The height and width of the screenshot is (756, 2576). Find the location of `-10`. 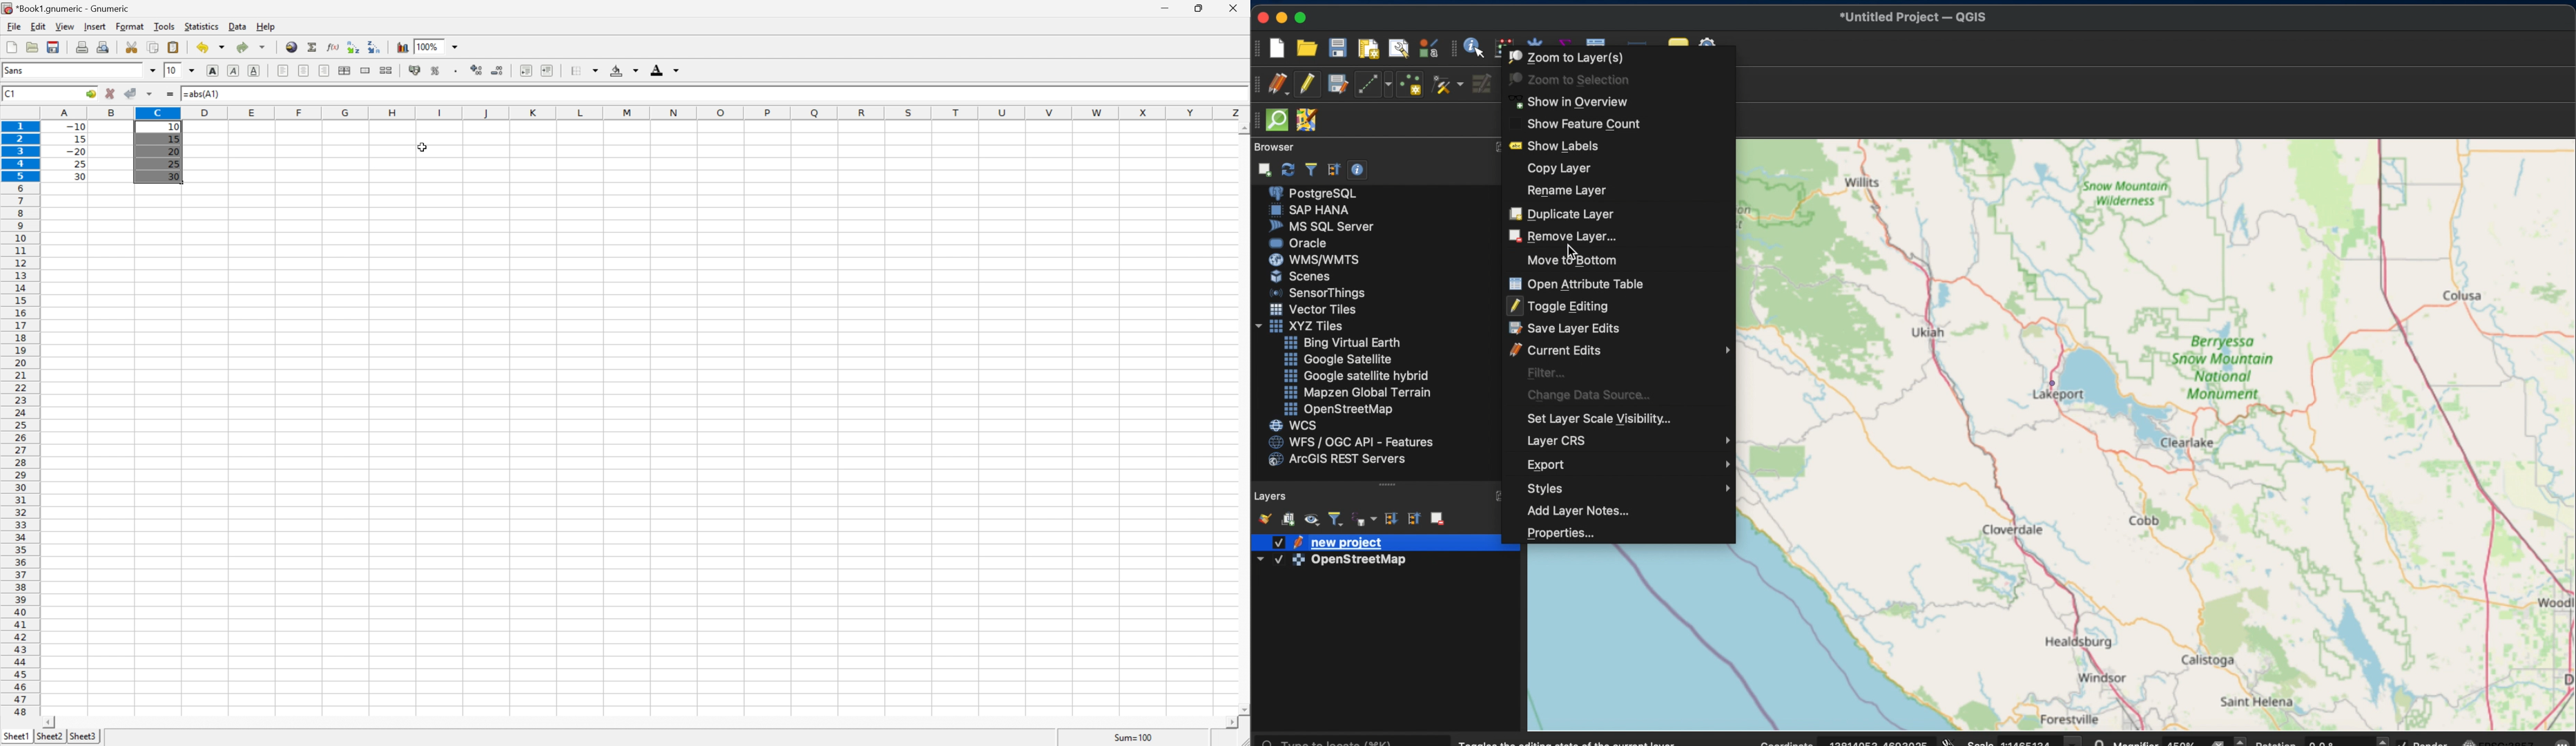

-10 is located at coordinates (76, 125).